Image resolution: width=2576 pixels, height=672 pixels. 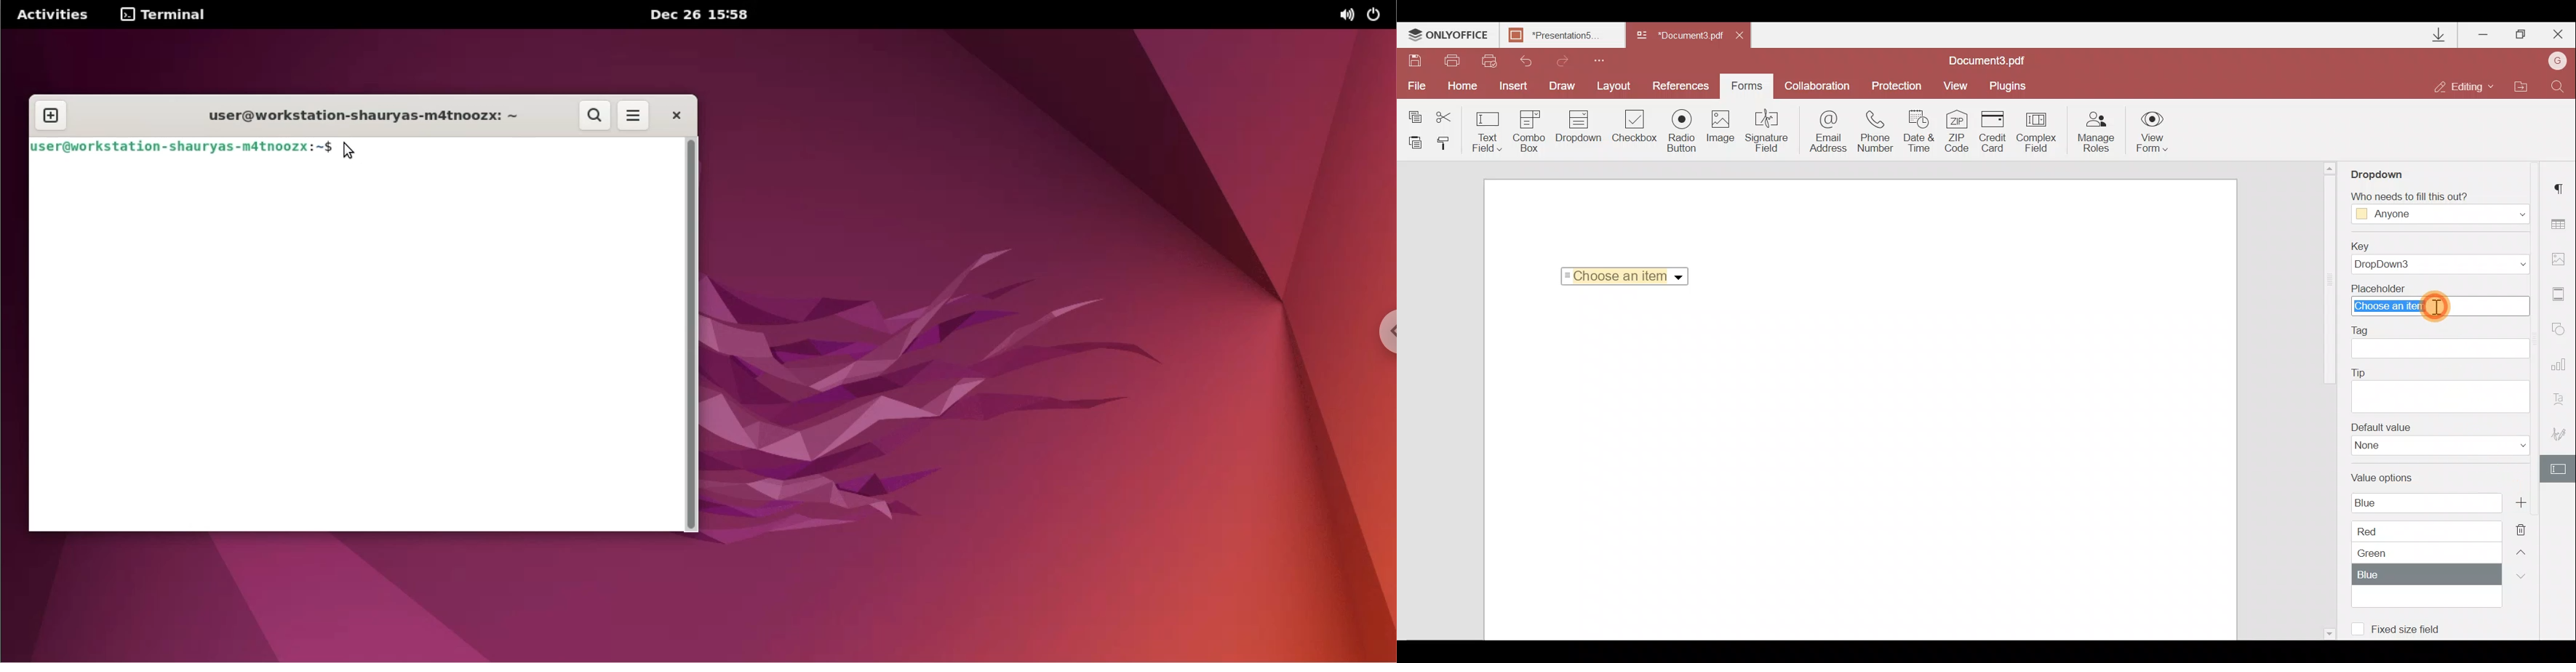 What do you see at coordinates (1604, 60) in the screenshot?
I see `Customize quick access toolbar` at bounding box center [1604, 60].